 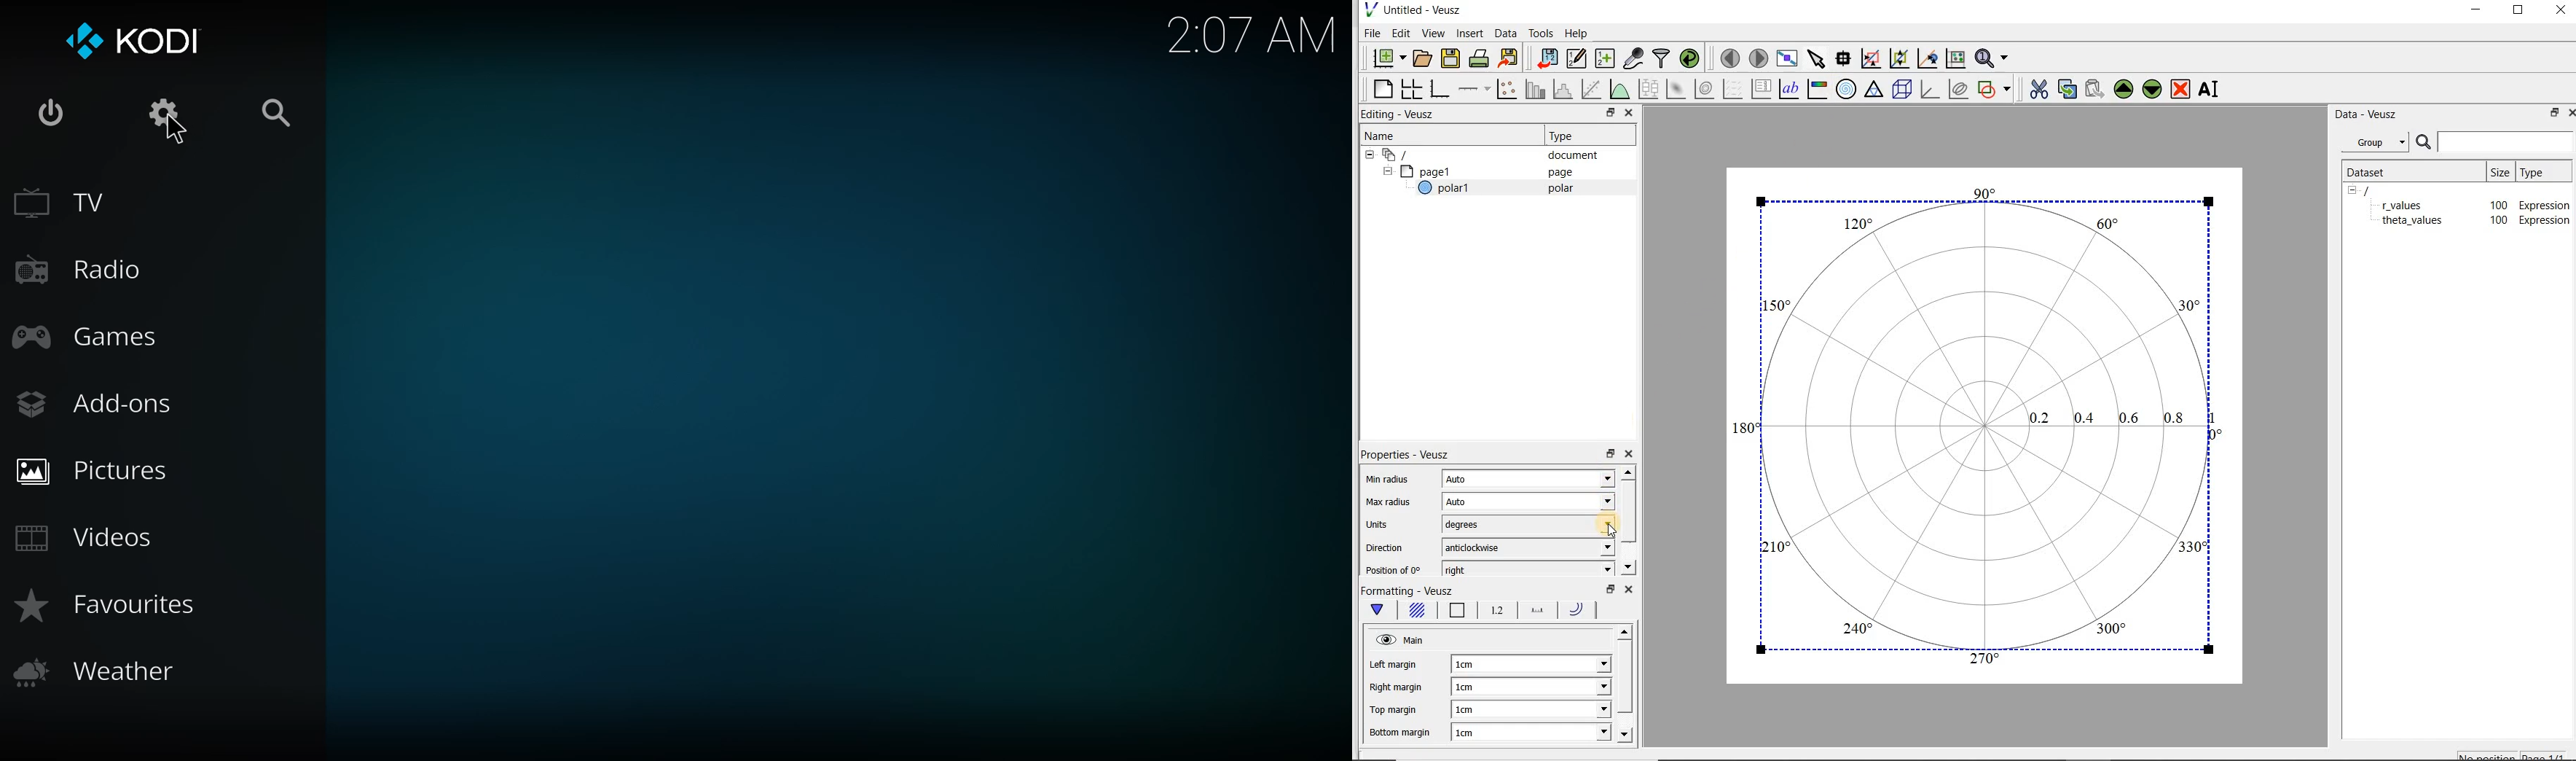 I want to click on weather, so click(x=101, y=672).